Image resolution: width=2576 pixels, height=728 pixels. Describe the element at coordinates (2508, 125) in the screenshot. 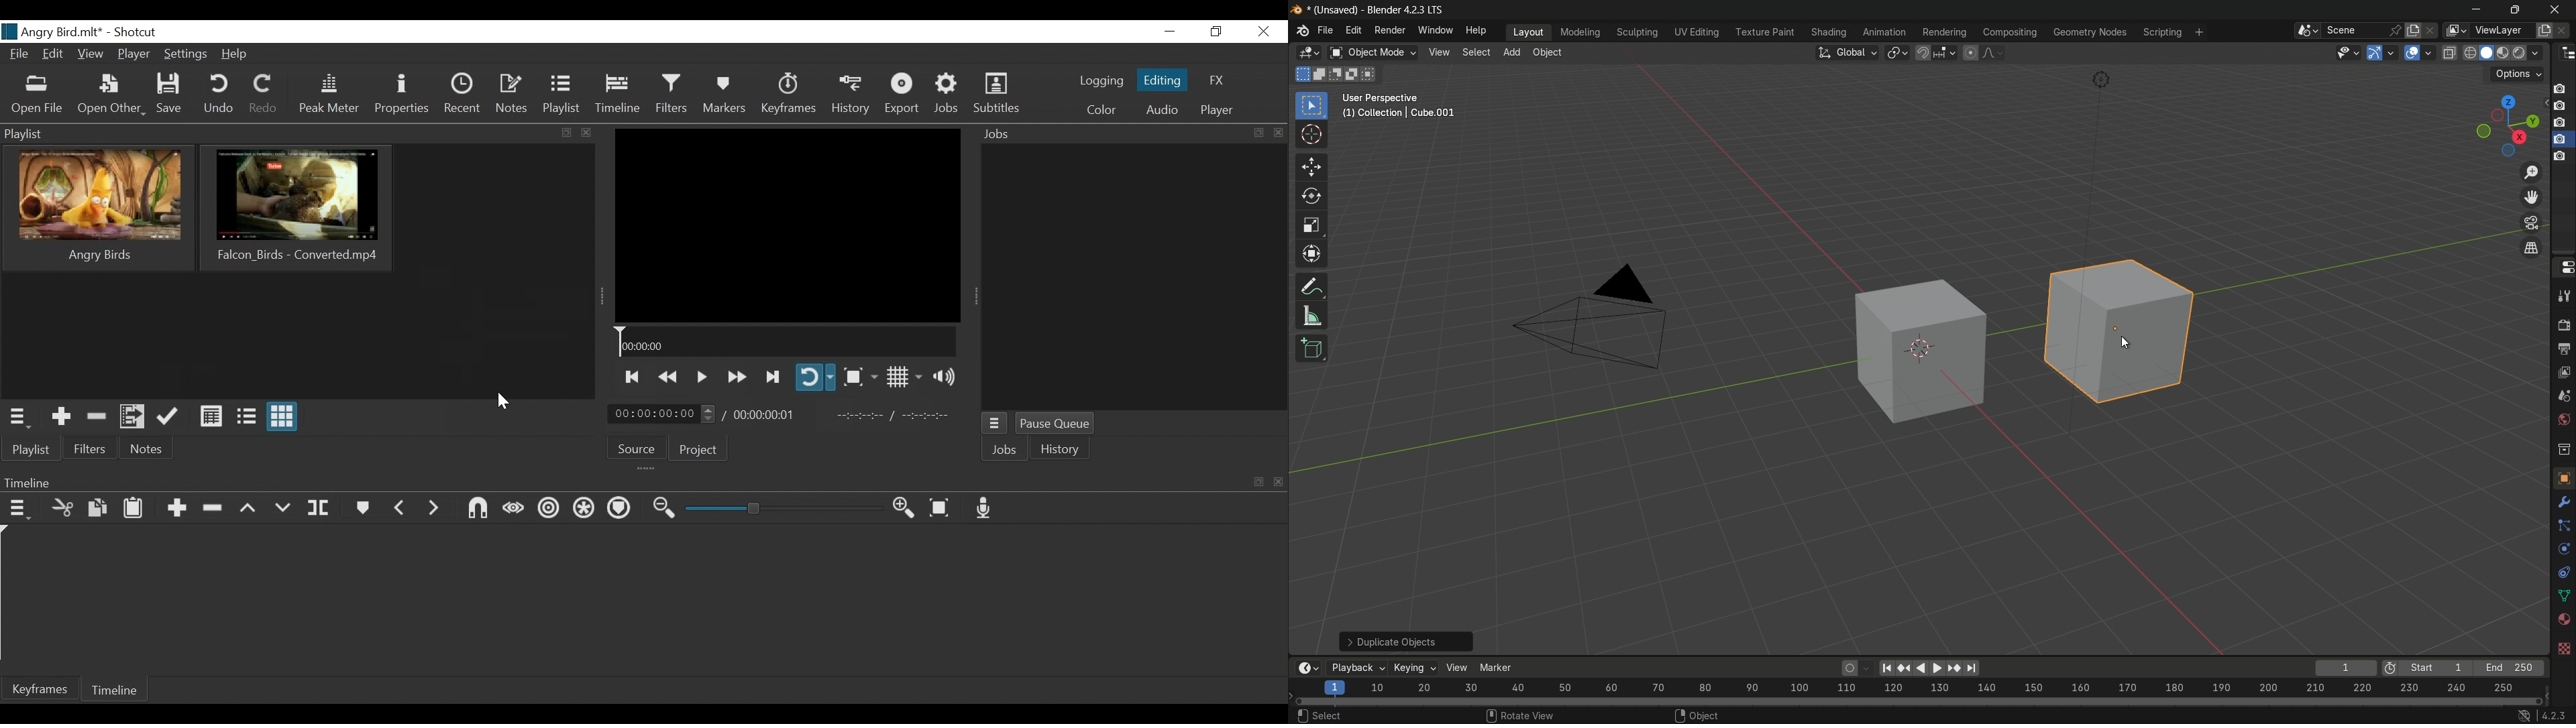

I see `preset viewpoint` at that location.